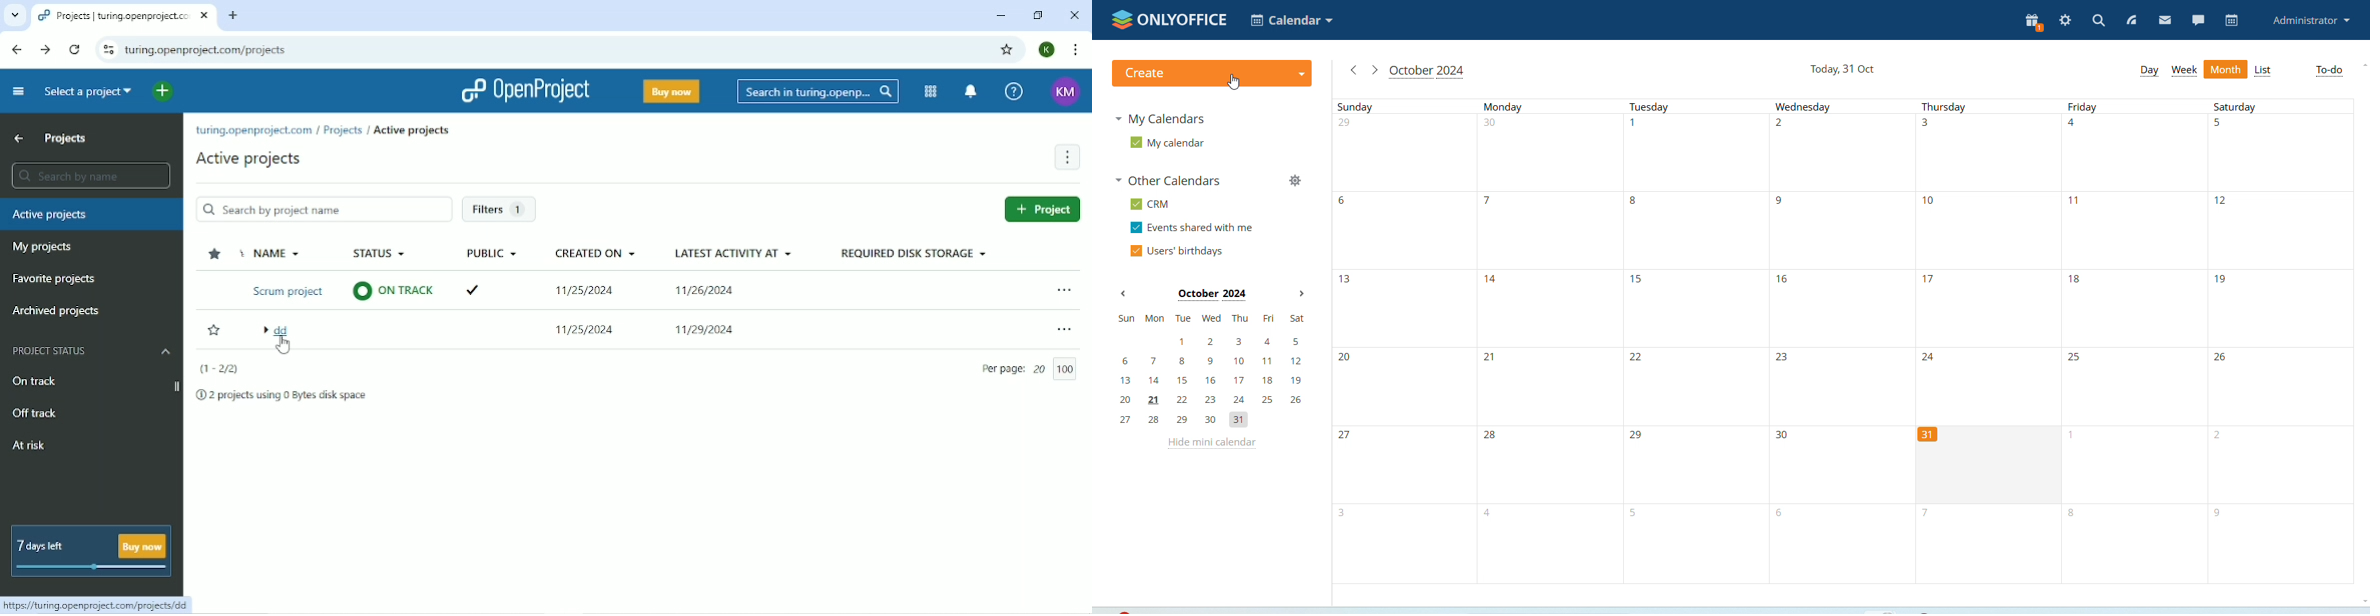 This screenshot has height=616, width=2380. What do you see at coordinates (705, 331) in the screenshot?
I see `date` at bounding box center [705, 331].